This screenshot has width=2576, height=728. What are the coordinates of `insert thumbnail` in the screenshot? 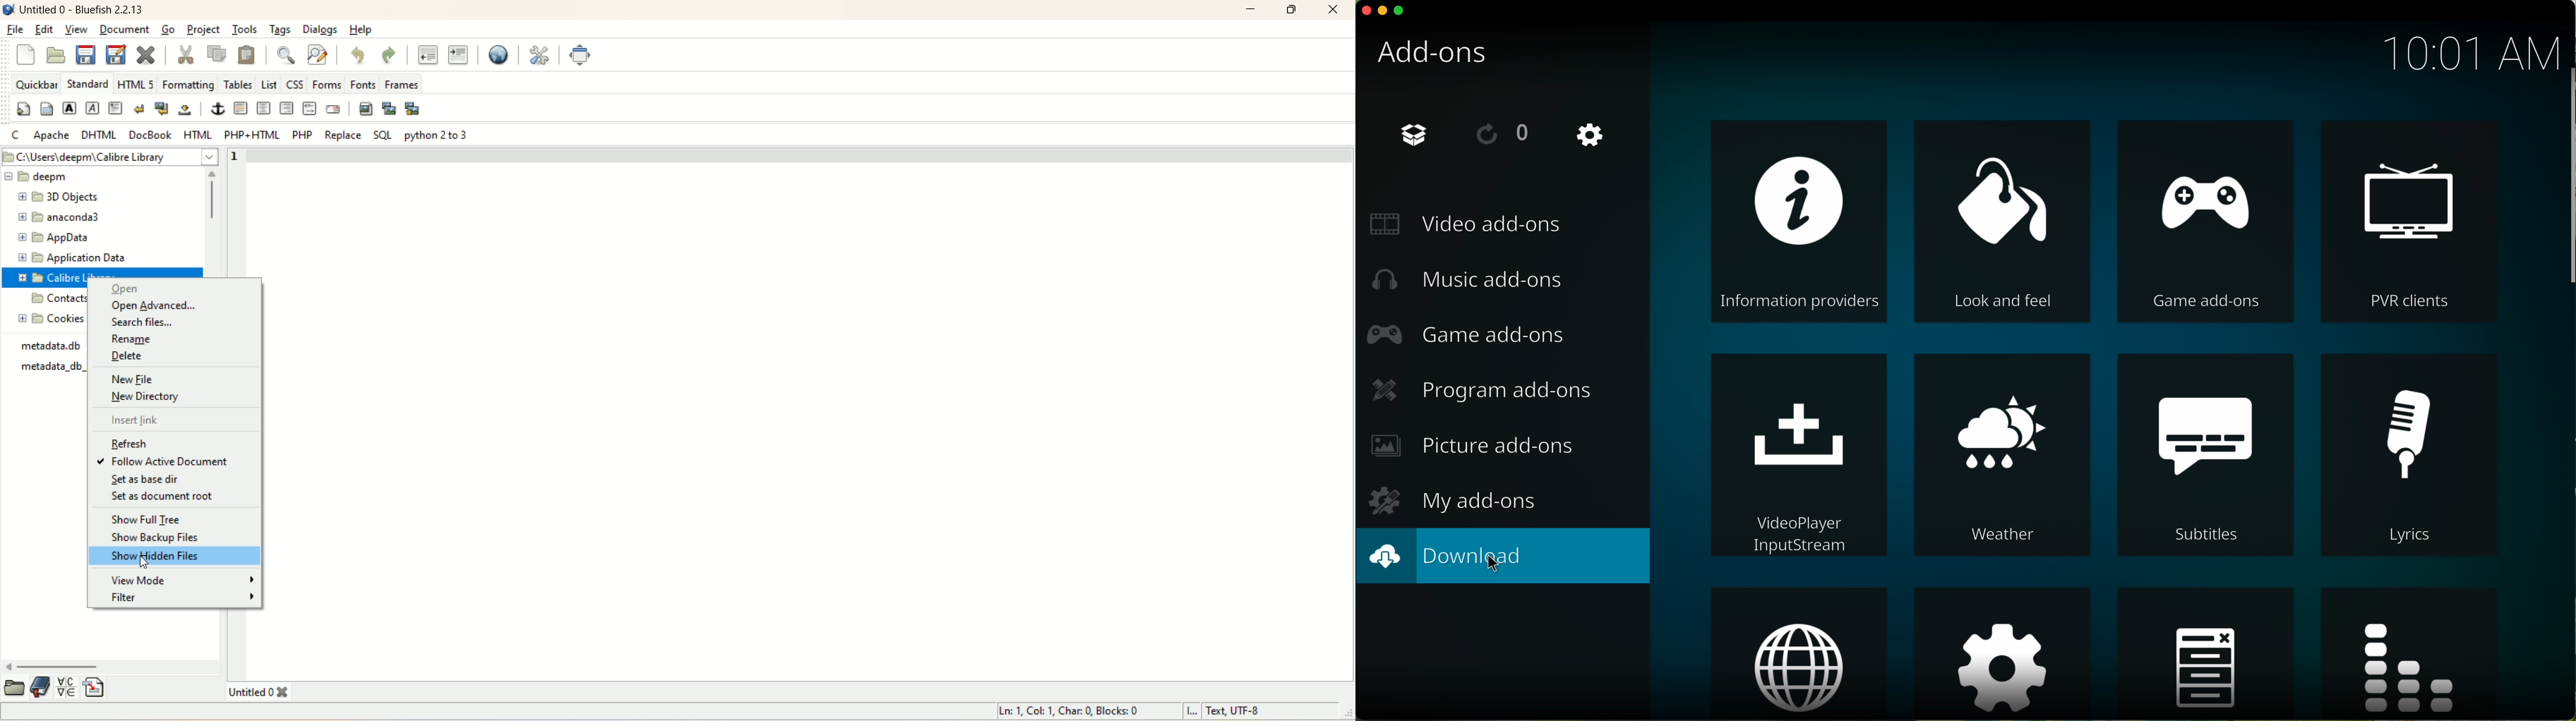 It's located at (388, 109).